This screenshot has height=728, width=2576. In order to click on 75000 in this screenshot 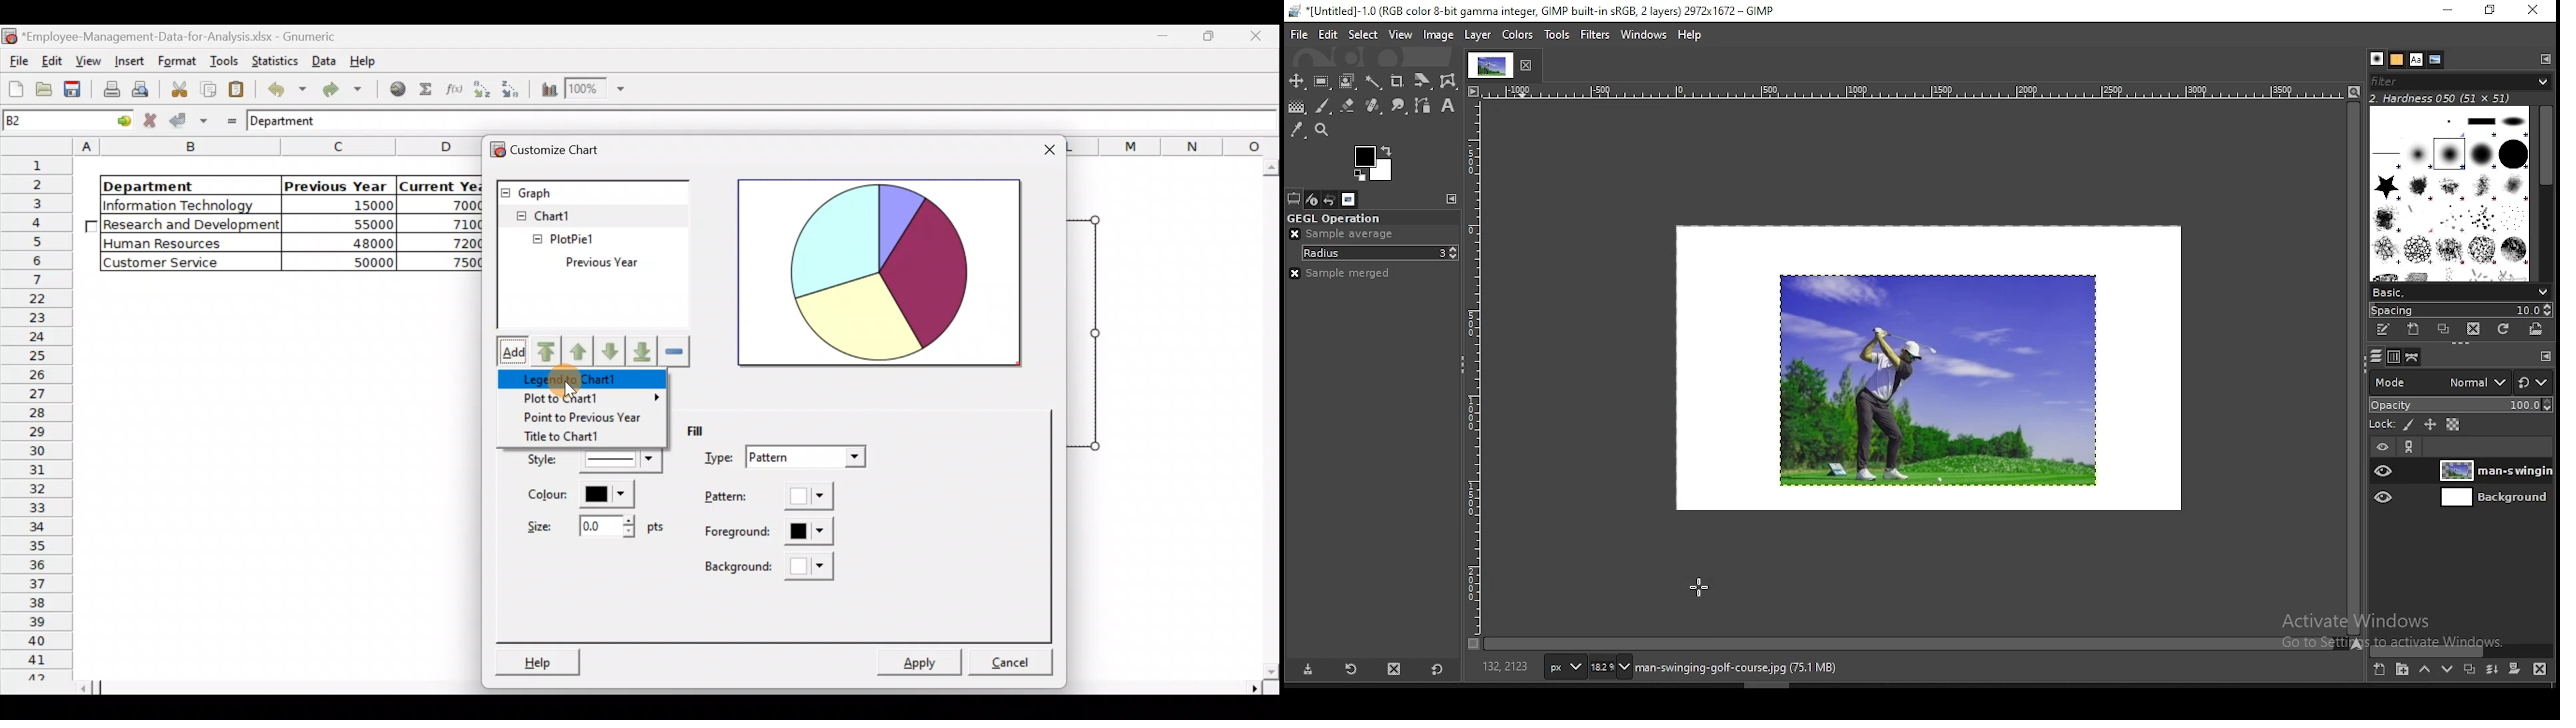, I will do `click(451, 263)`.